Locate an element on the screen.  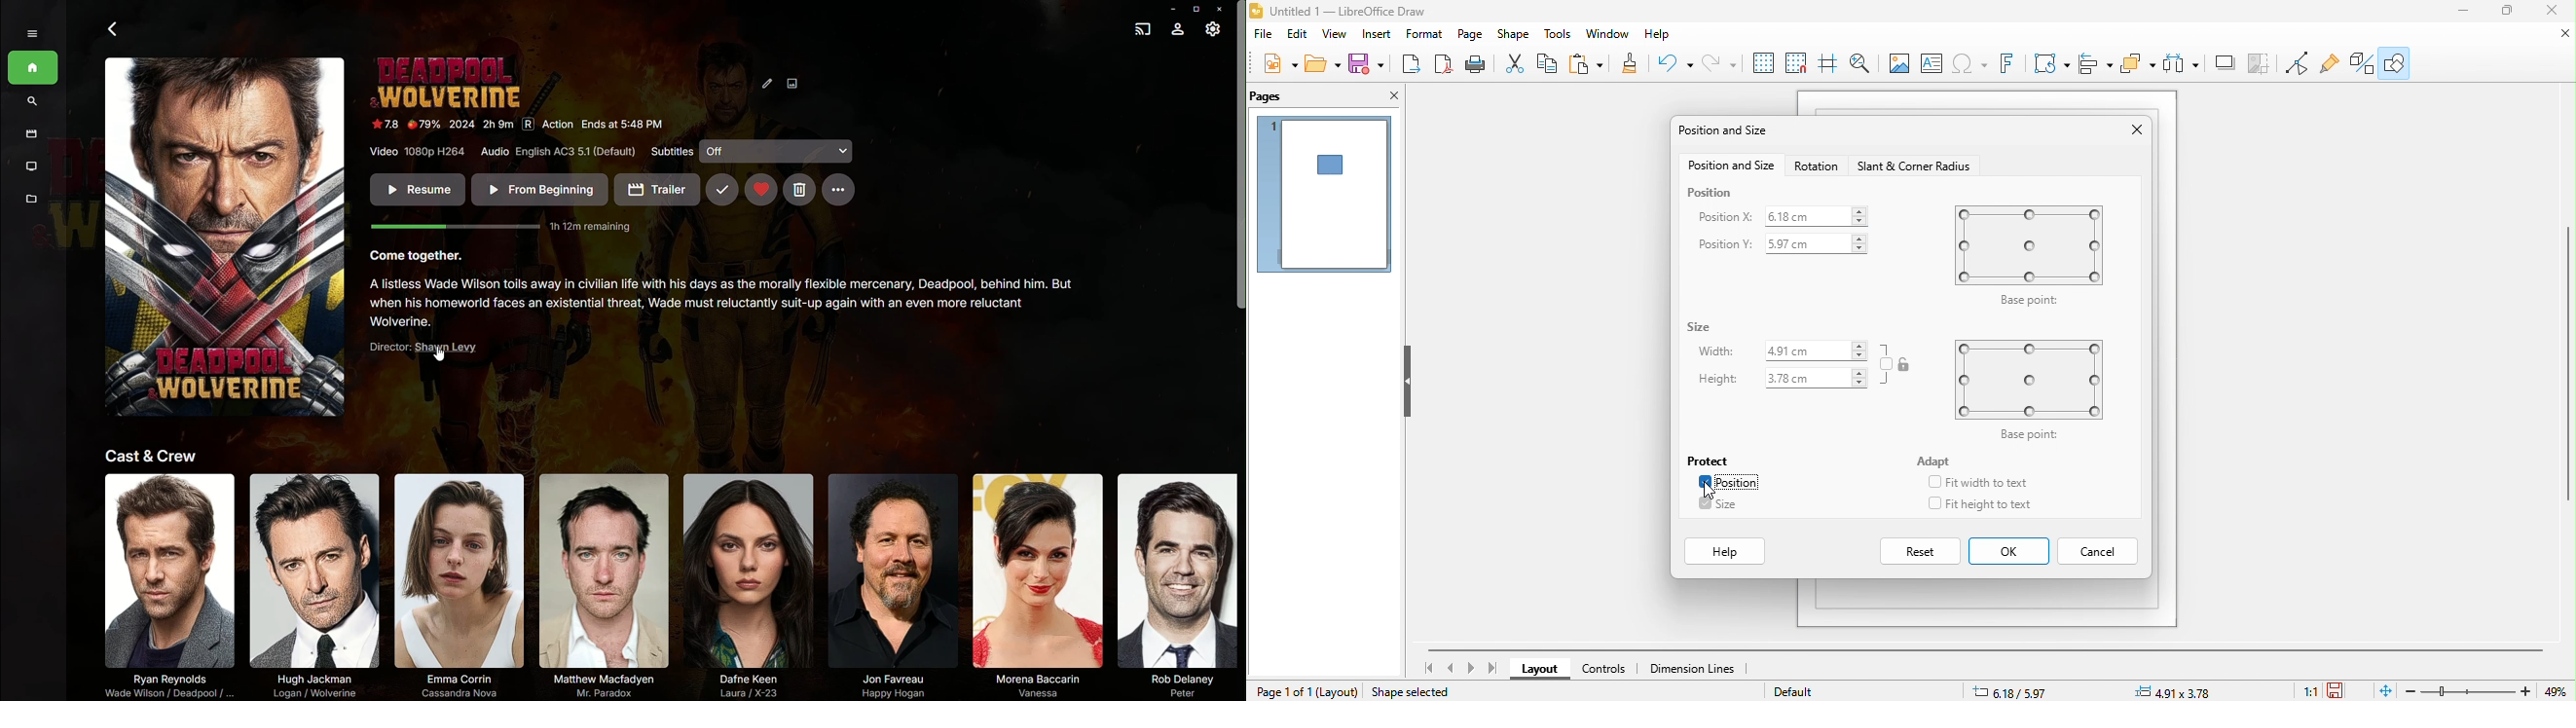
base point is located at coordinates (2035, 390).